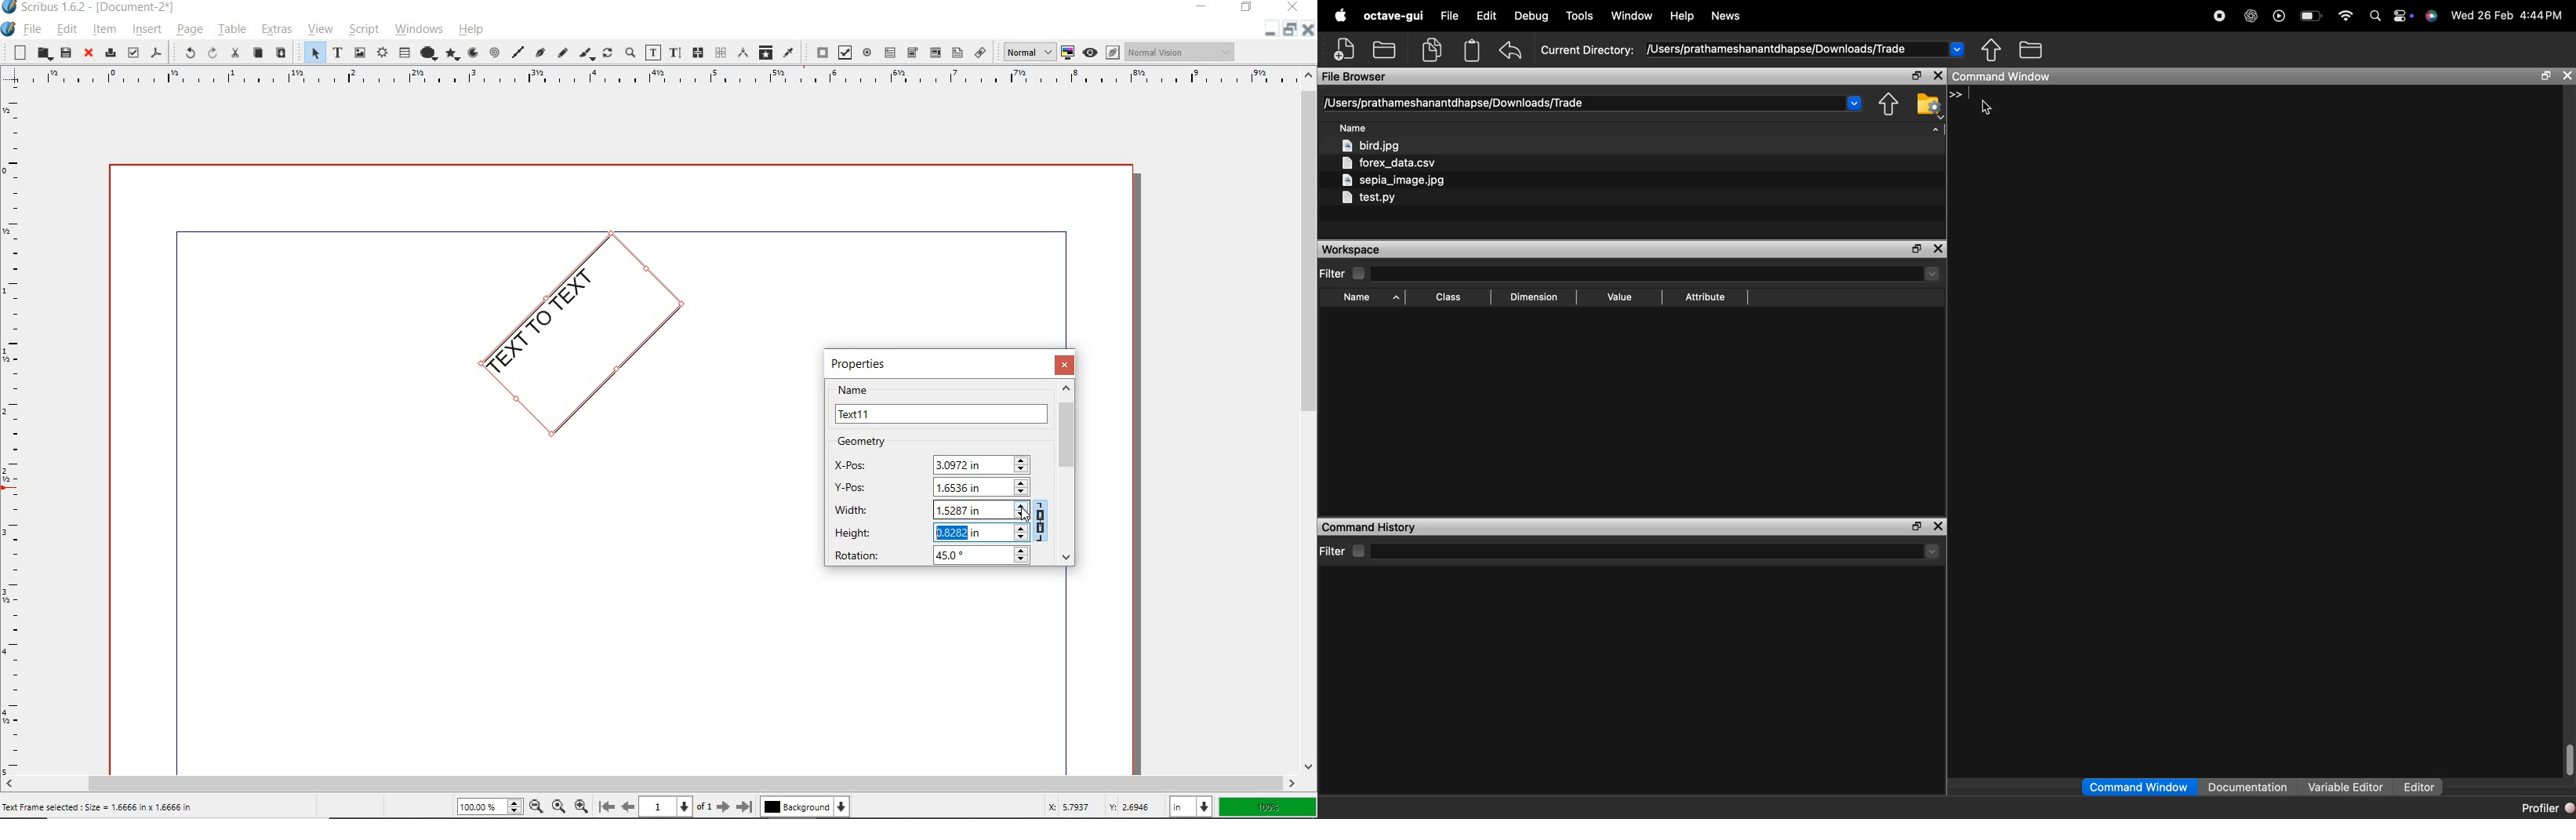 This screenshot has width=2576, height=840. What do you see at coordinates (337, 53) in the screenshot?
I see `text frame` at bounding box center [337, 53].